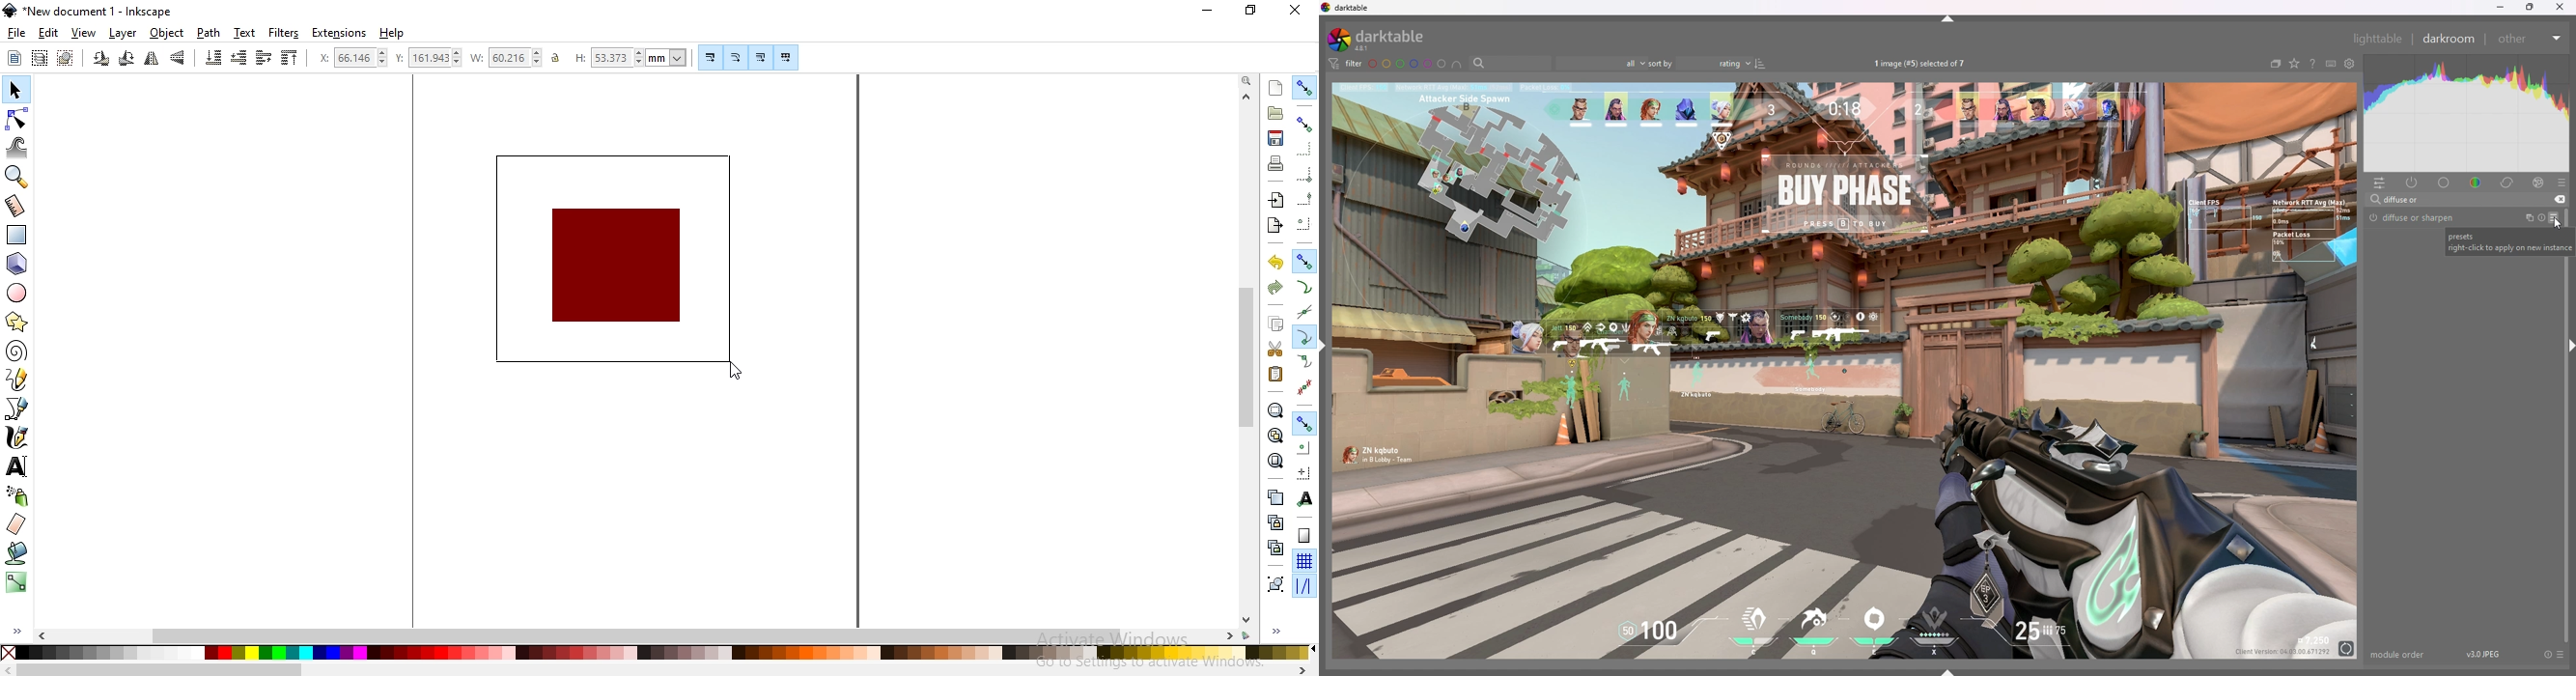 This screenshot has width=2576, height=700. What do you see at coordinates (1278, 224) in the screenshot?
I see `export a document` at bounding box center [1278, 224].